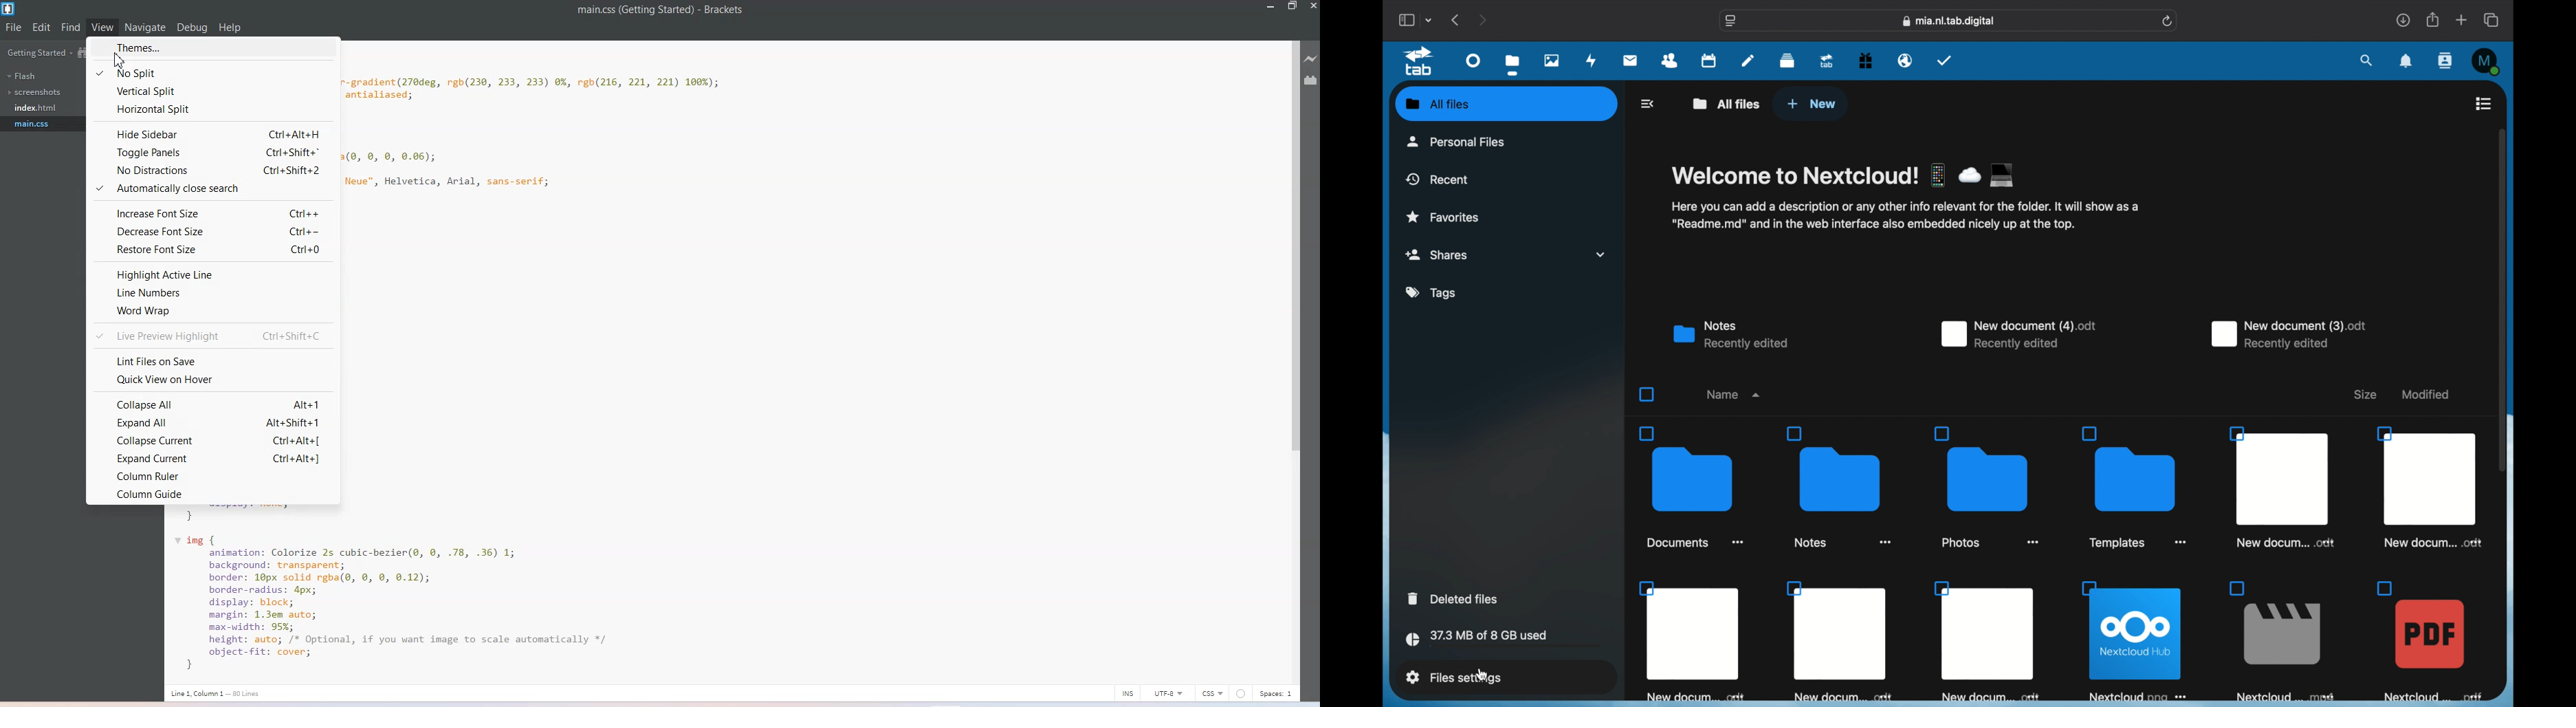 Image resolution: width=2576 pixels, height=728 pixels. I want to click on file, so click(2283, 642).